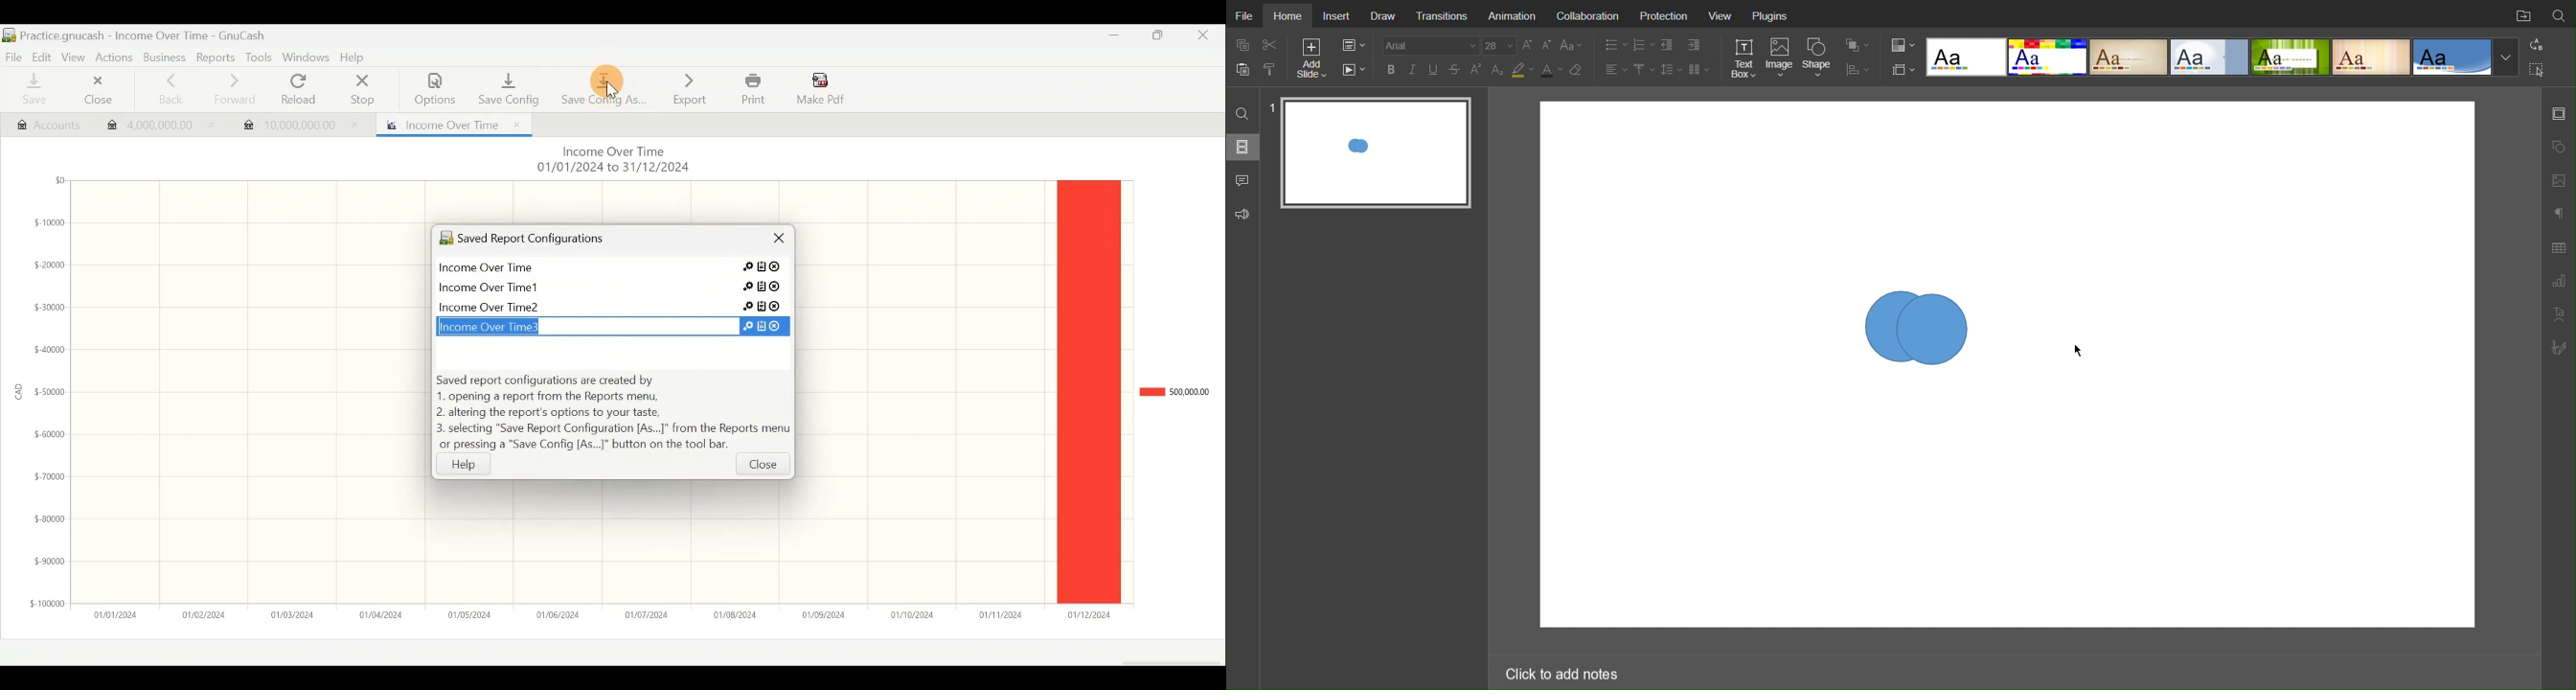 This screenshot has height=700, width=2576. I want to click on File, so click(1243, 13).